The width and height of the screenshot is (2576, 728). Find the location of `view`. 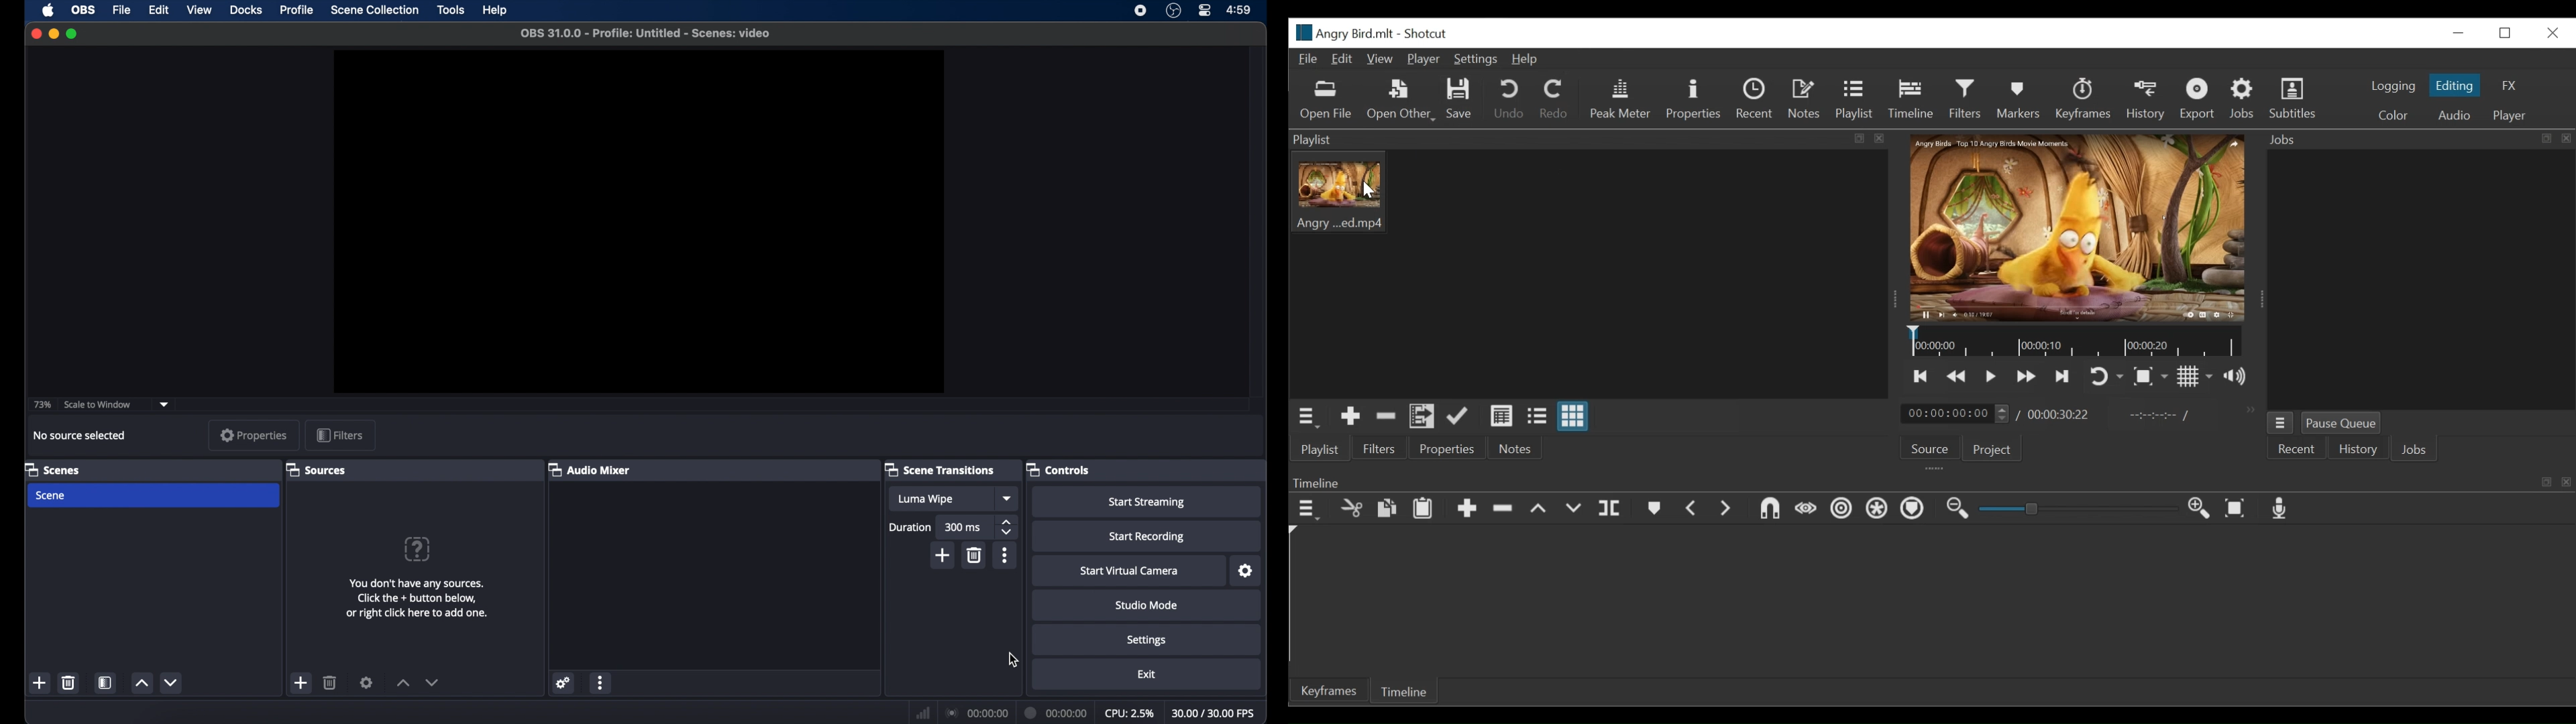

view is located at coordinates (200, 10).